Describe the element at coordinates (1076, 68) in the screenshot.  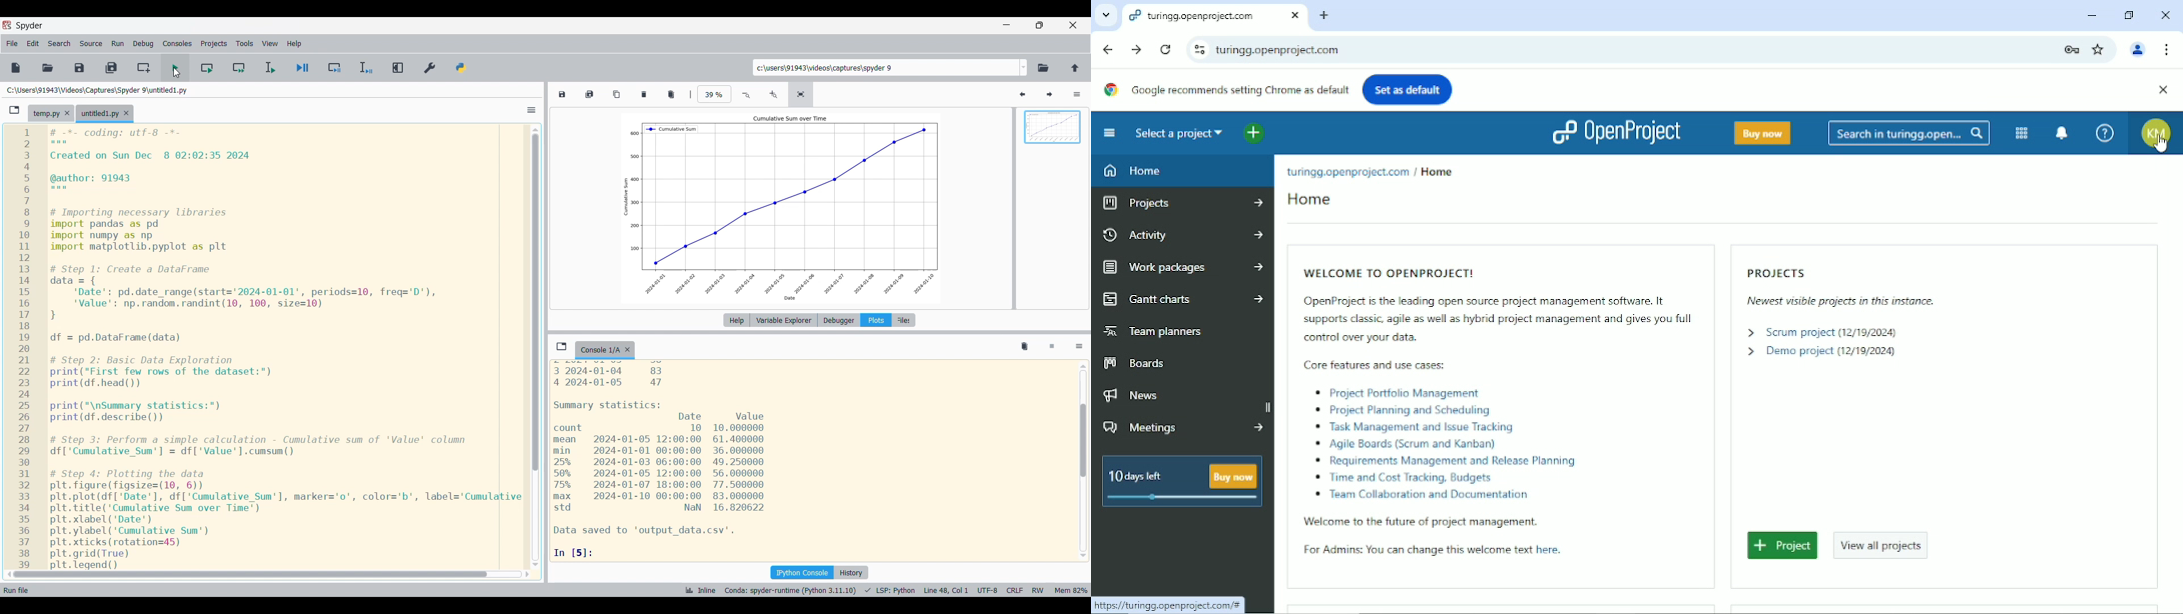
I see `Change to parent directory` at that location.